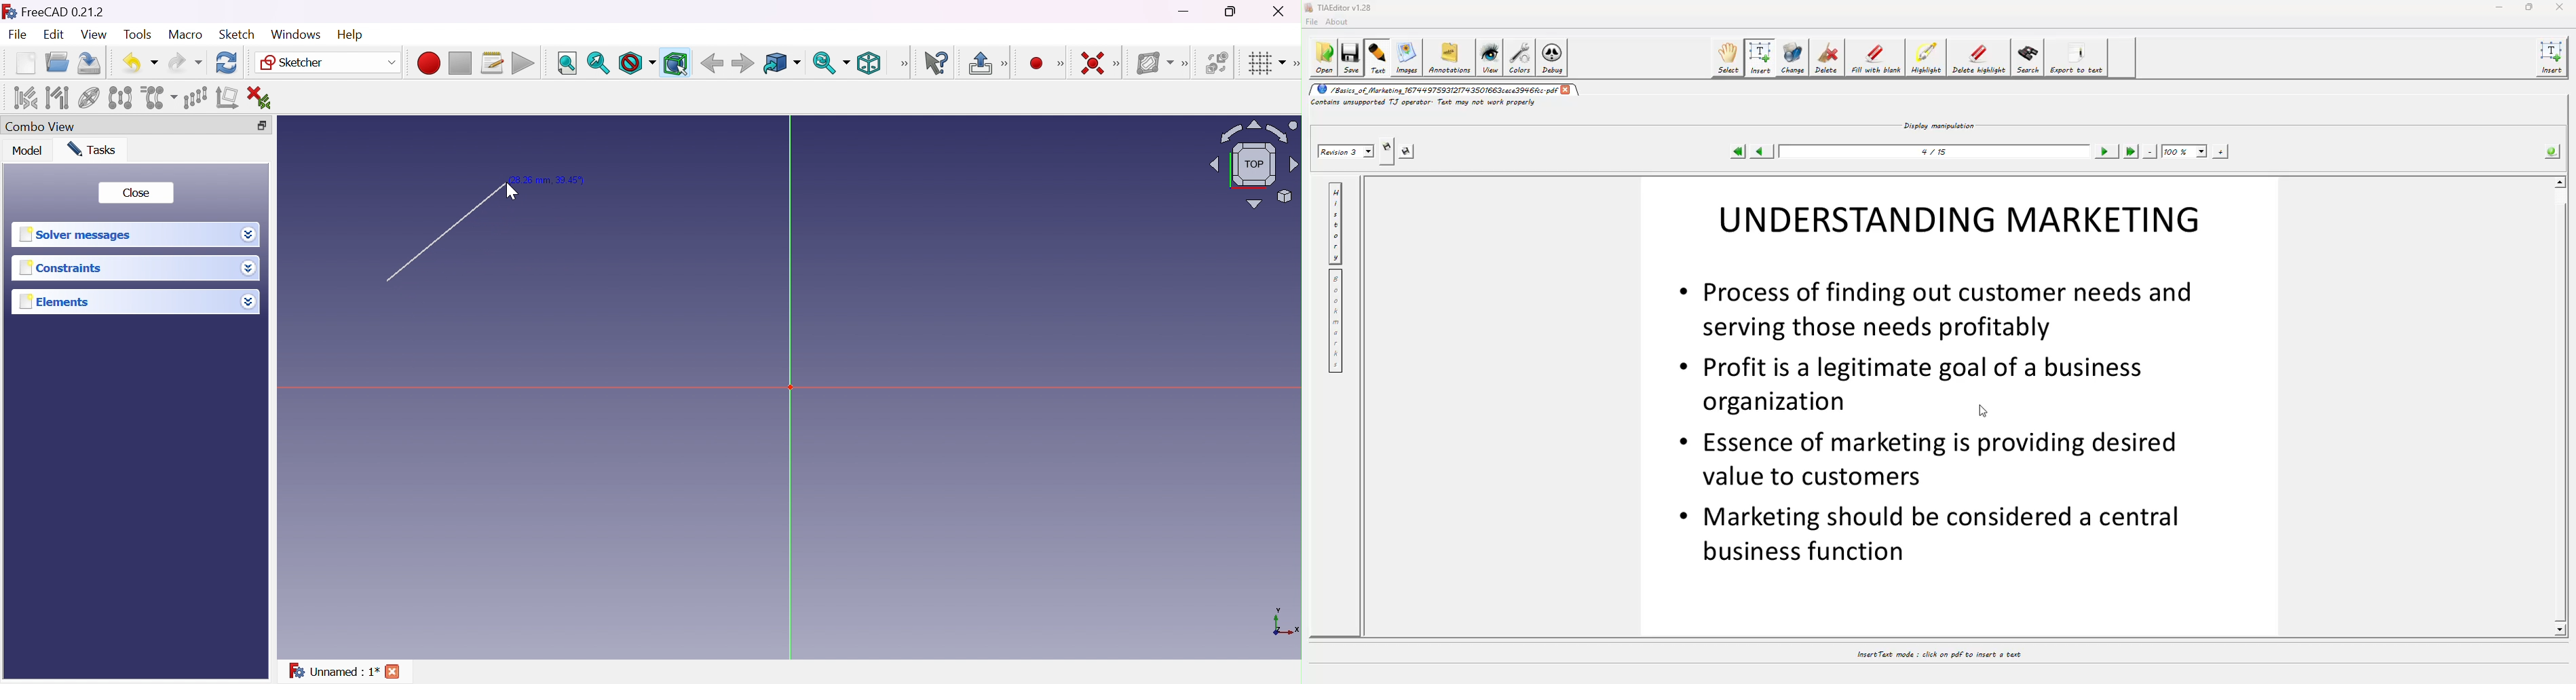 Image resolution: width=2576 pixels, height=700 pixels. I want to click on Solver messages, so click(79, 234).